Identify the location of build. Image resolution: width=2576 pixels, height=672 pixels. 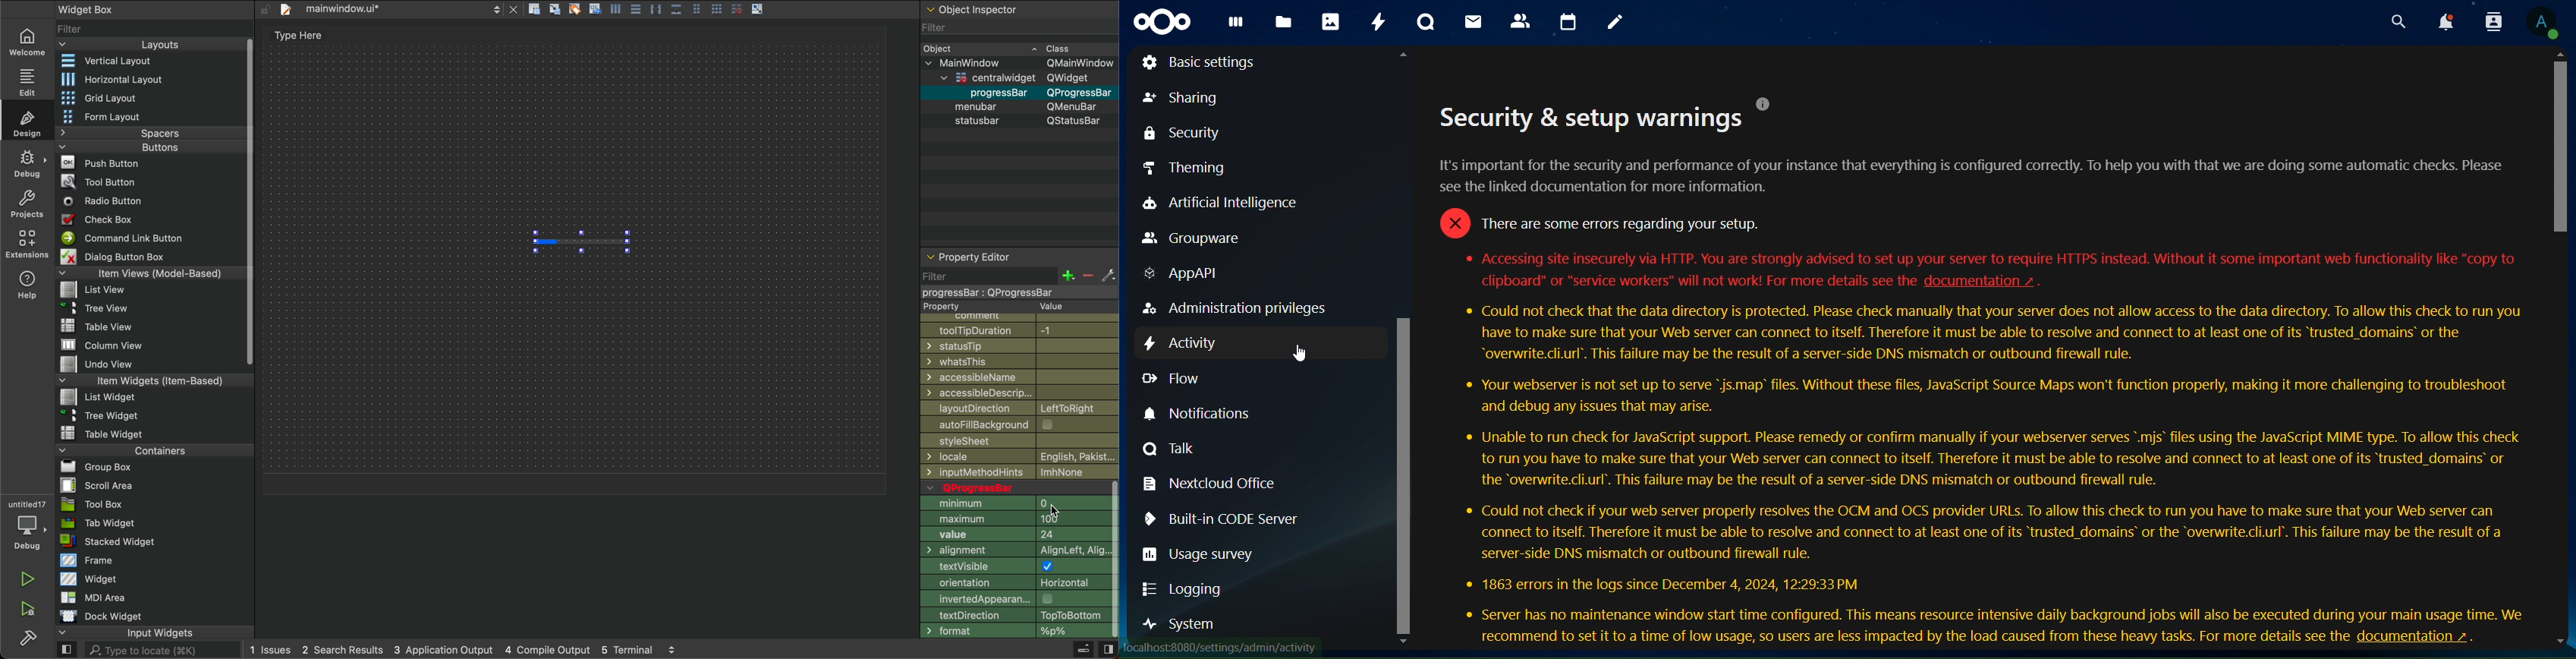
(28, 636).